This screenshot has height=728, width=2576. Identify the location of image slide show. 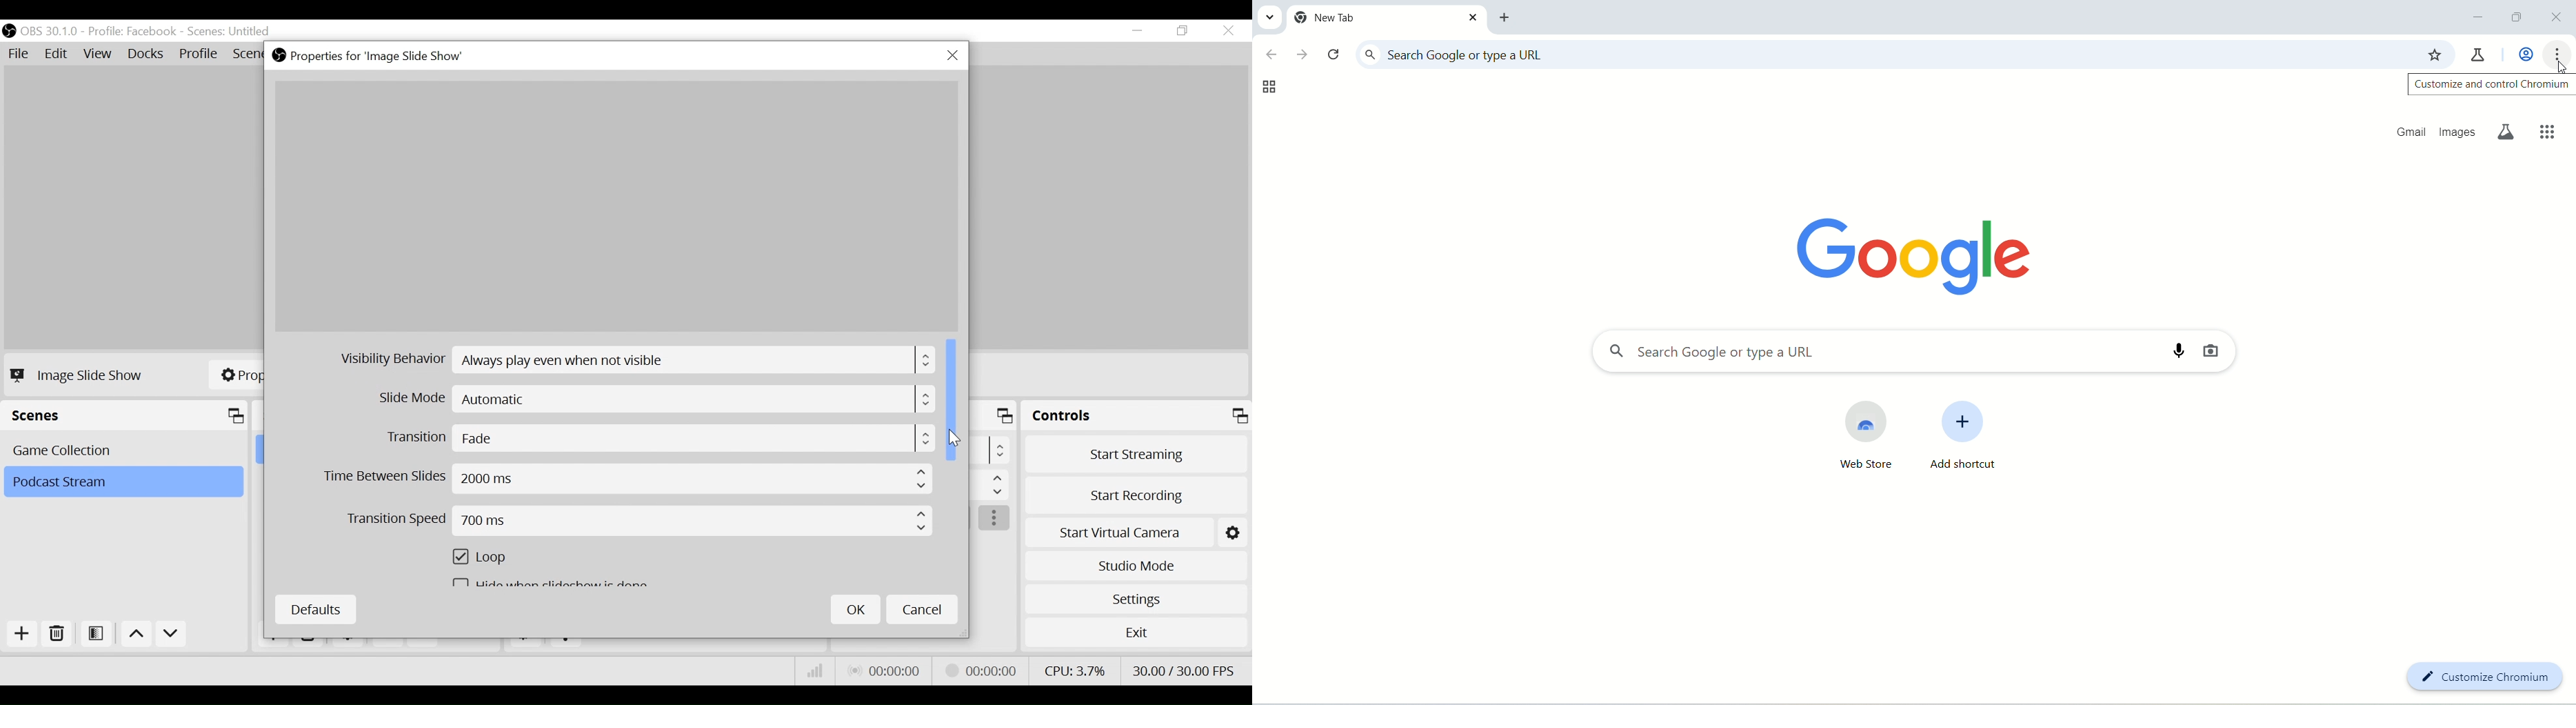
(80, 375).